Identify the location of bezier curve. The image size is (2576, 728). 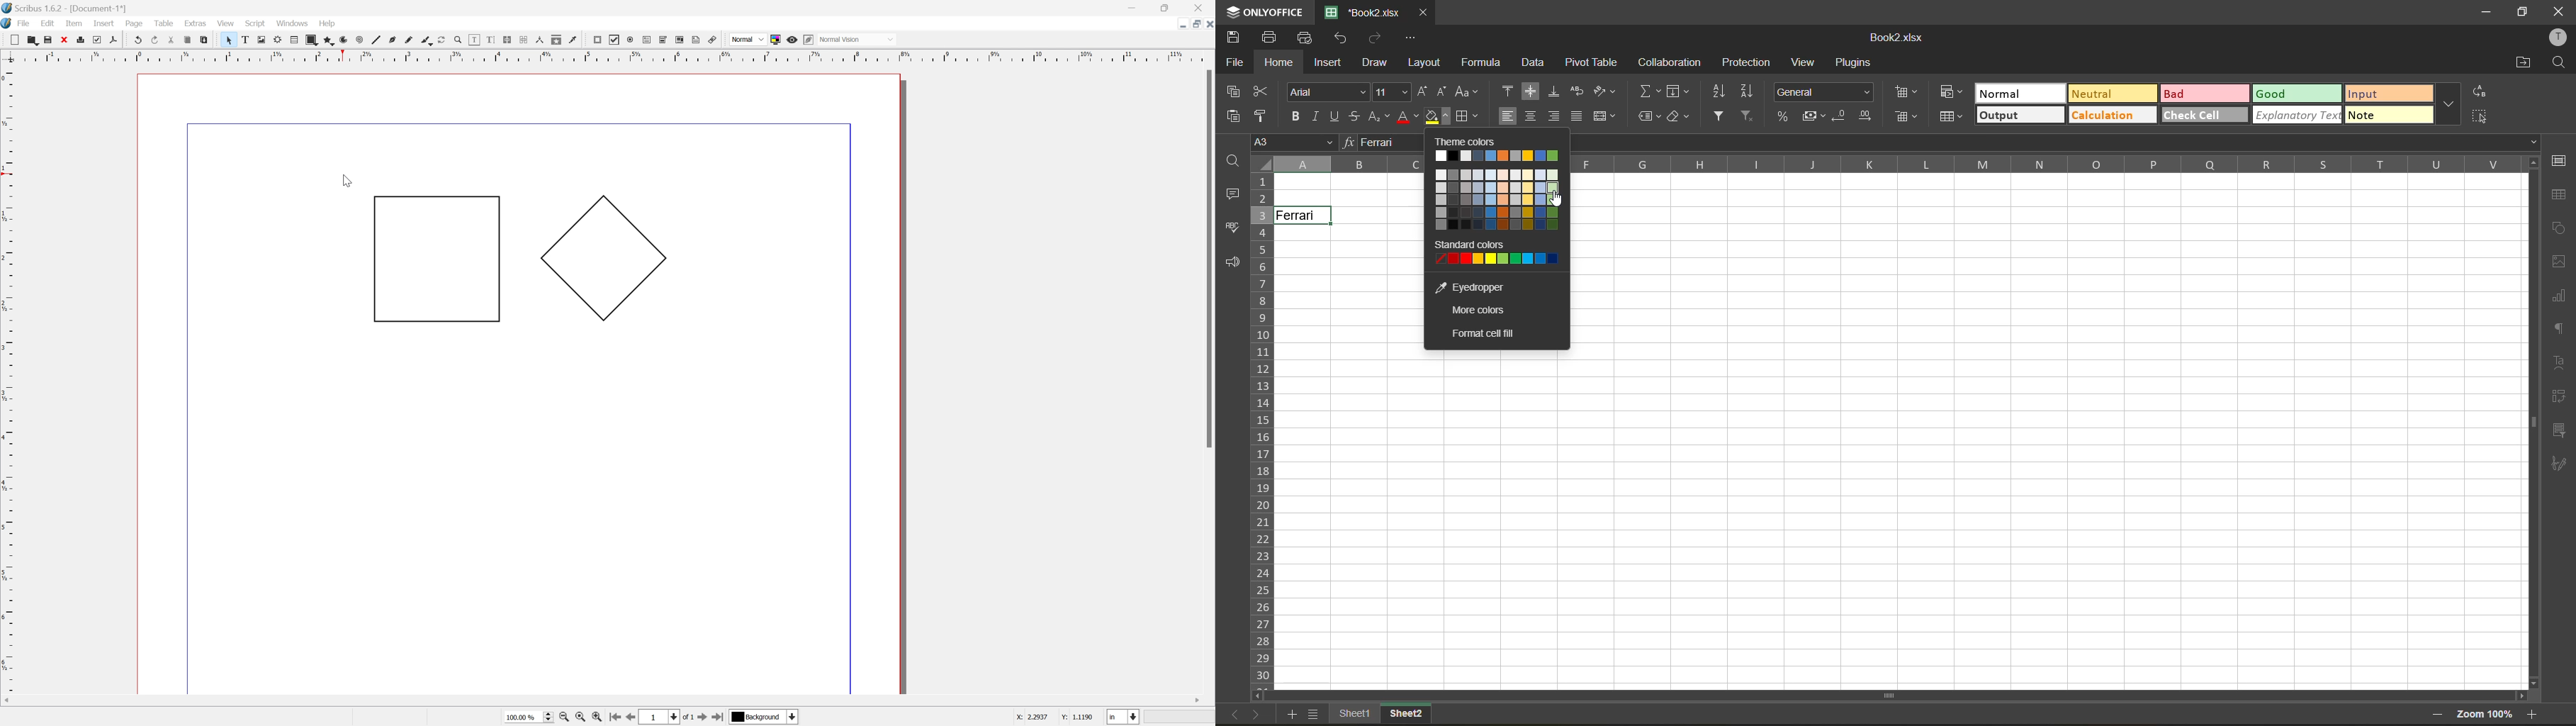
(390, 40).